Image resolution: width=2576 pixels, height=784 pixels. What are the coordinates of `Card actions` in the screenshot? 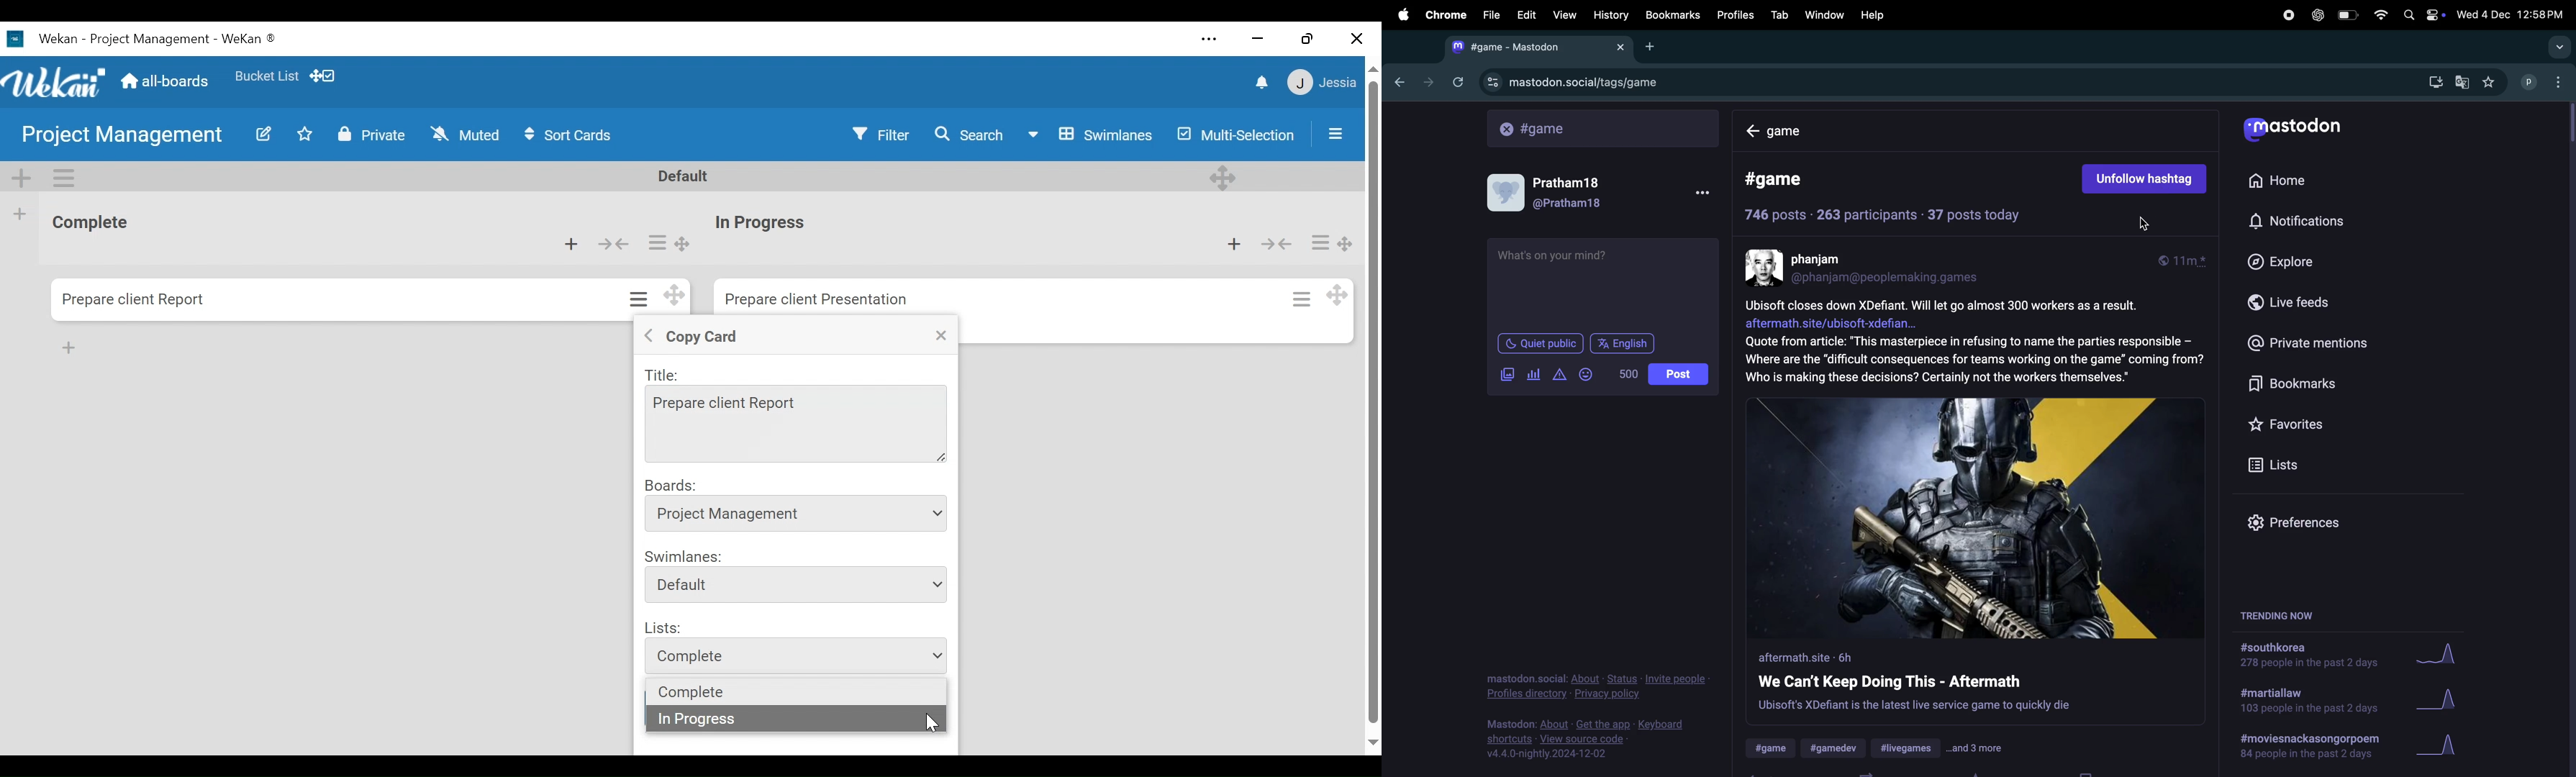 It's located at (638, 300).